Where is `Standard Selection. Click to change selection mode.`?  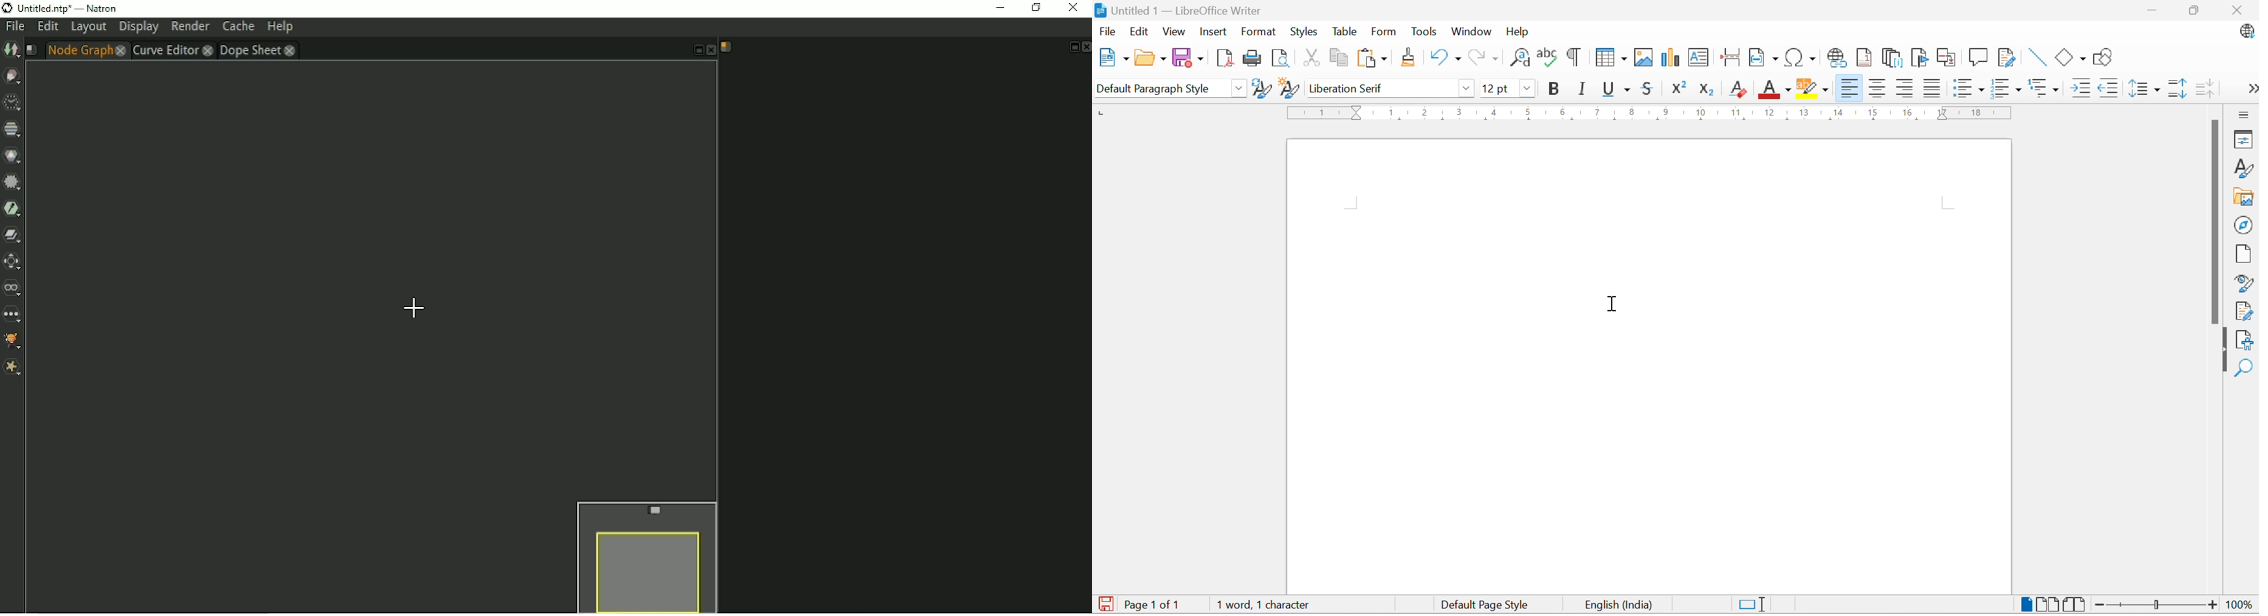 Standard Selection. Click to change selection mode. is located at coordinates (1753, 605).